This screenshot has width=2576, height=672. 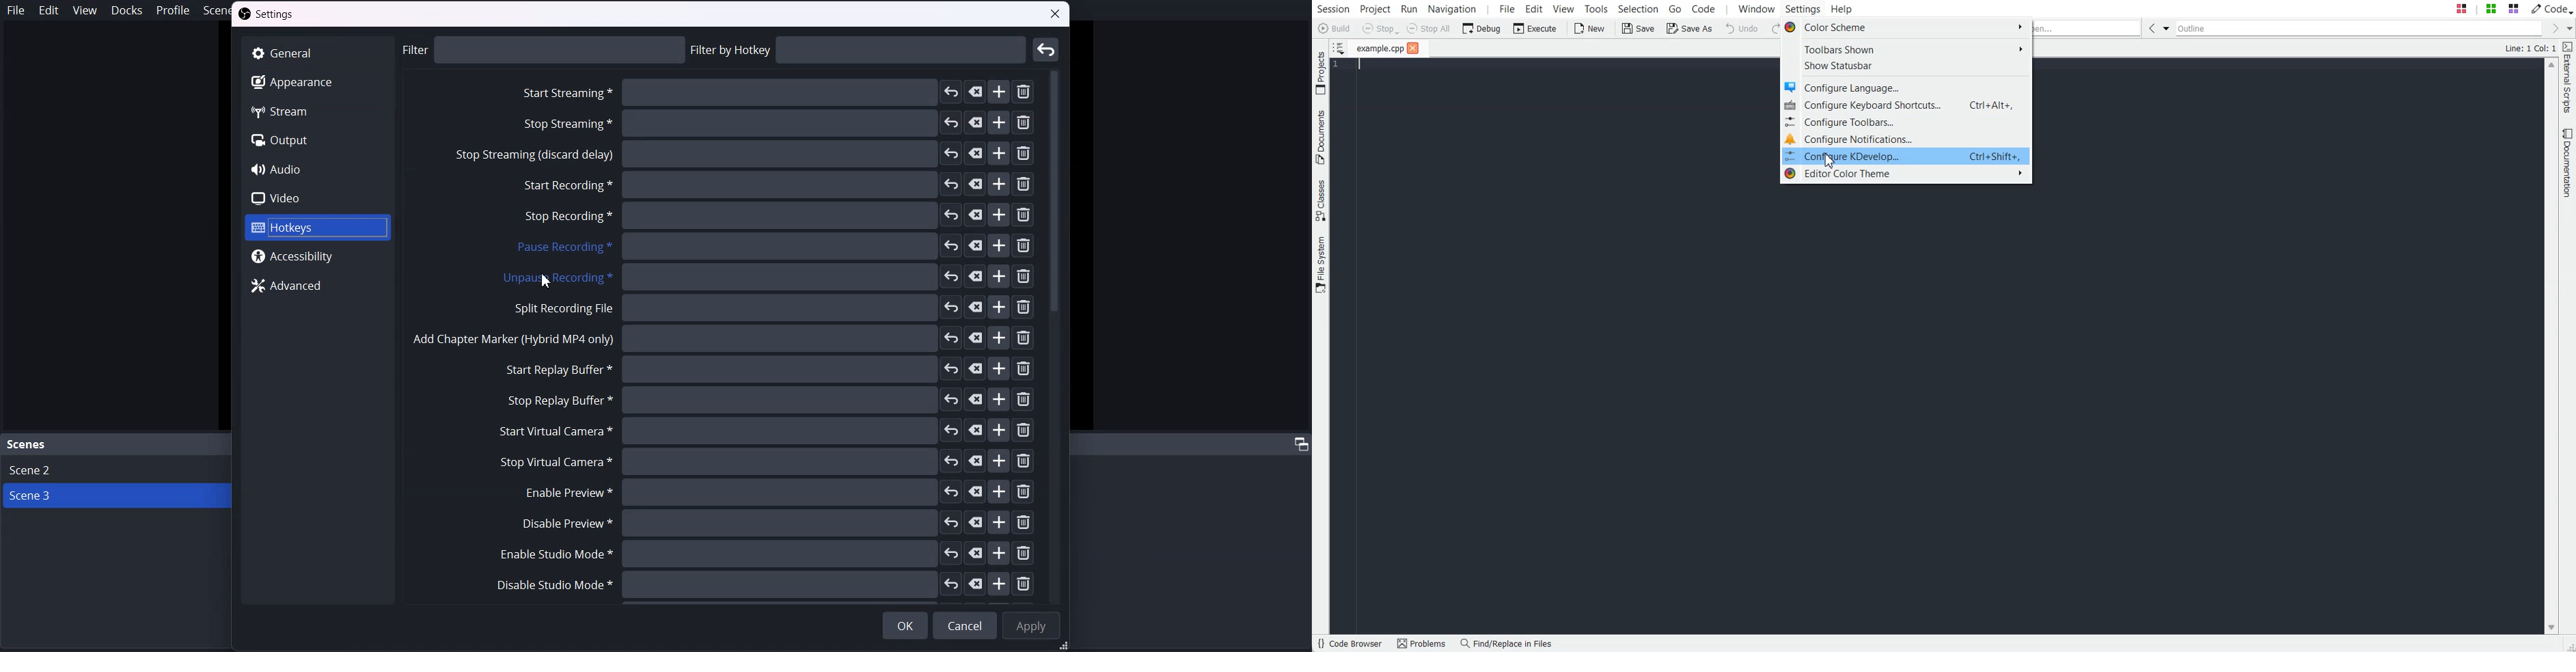 I want to click on Stream, so click(x=316, y=111).